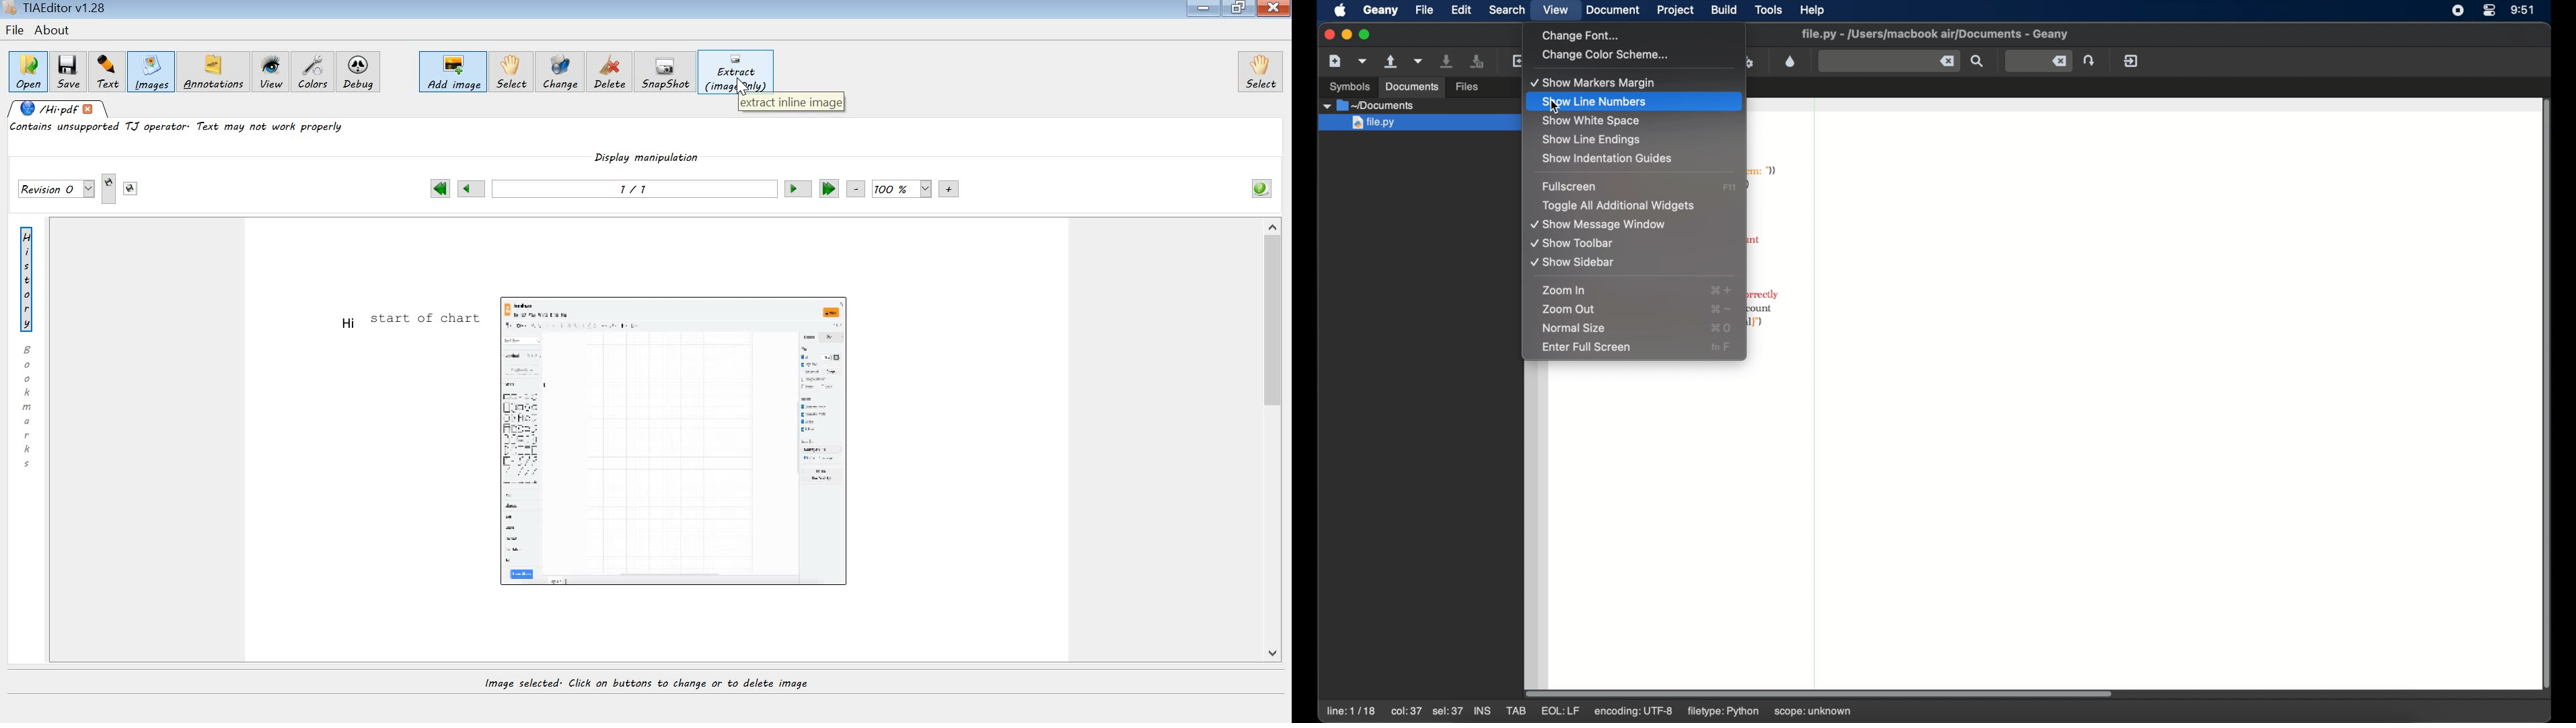  What do you see at coordinates (1476, 62) in the screenshot?
I see `save all open files` at bounding box center [1476, 62].